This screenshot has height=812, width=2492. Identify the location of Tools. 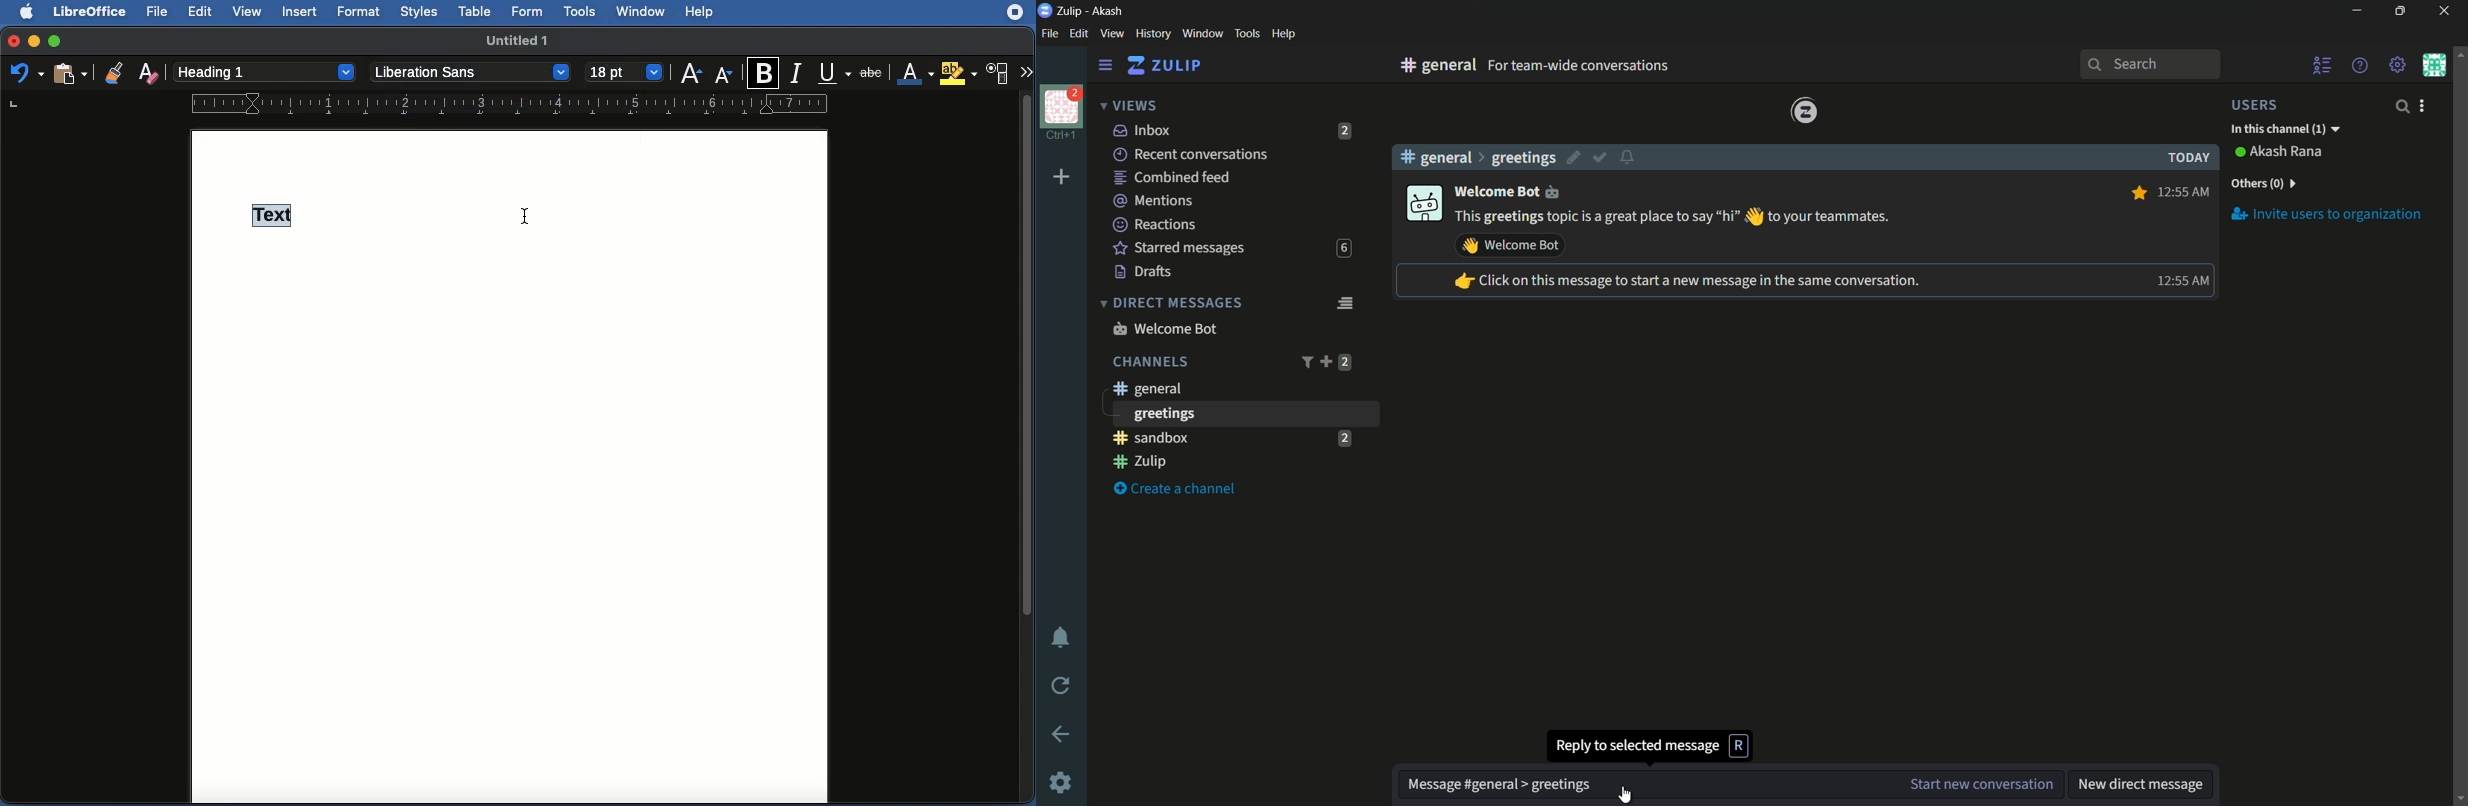
(580, 13).